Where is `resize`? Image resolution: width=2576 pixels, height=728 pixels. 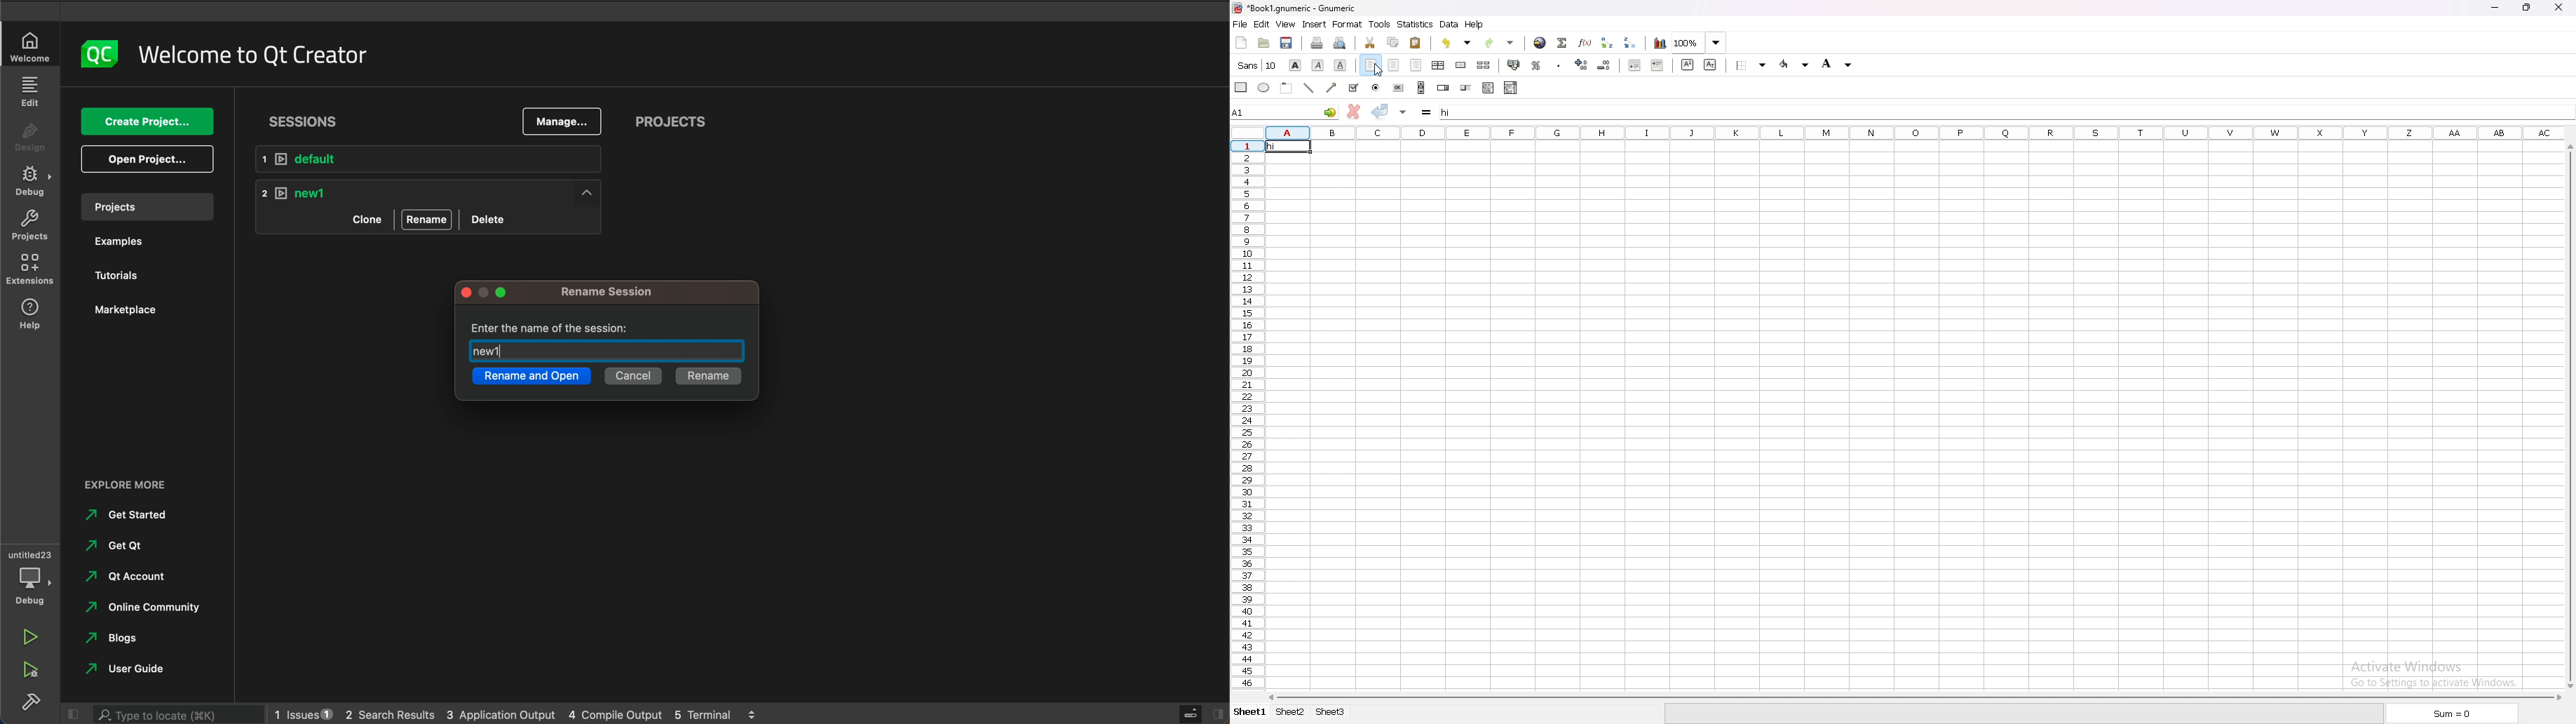 resize is located at coordinates (2528, 8).